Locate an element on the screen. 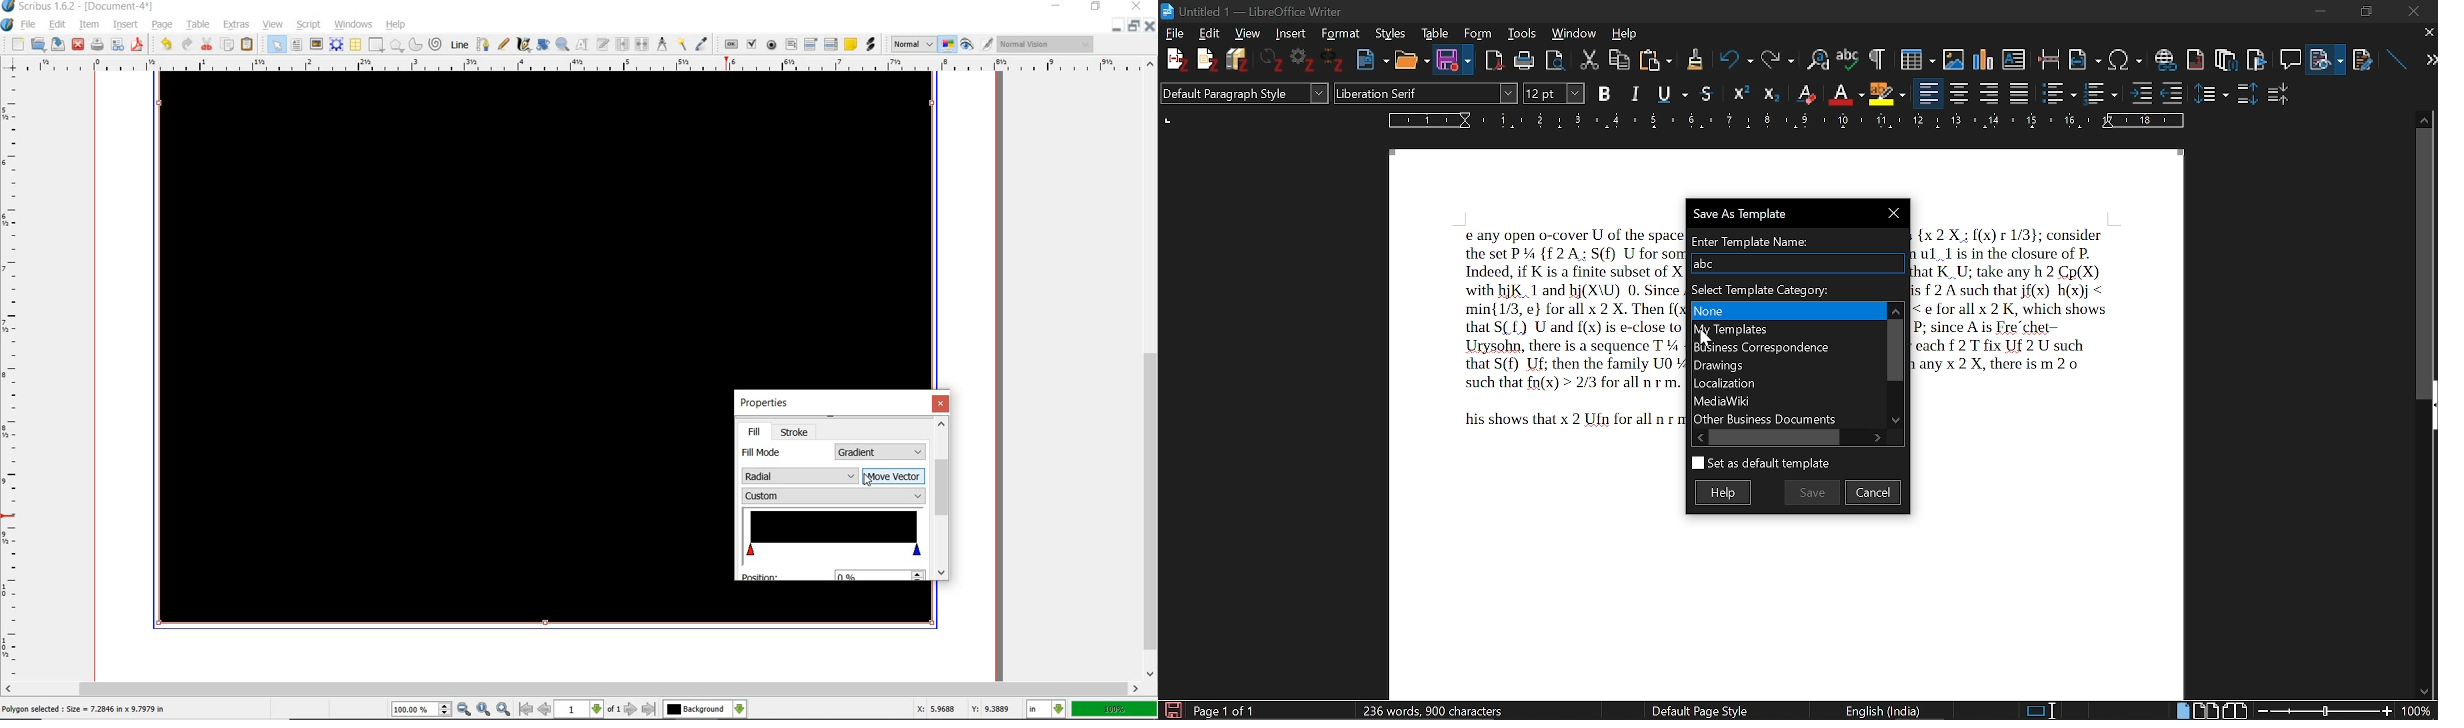  pdf list box is located at coordinates (831, 43).